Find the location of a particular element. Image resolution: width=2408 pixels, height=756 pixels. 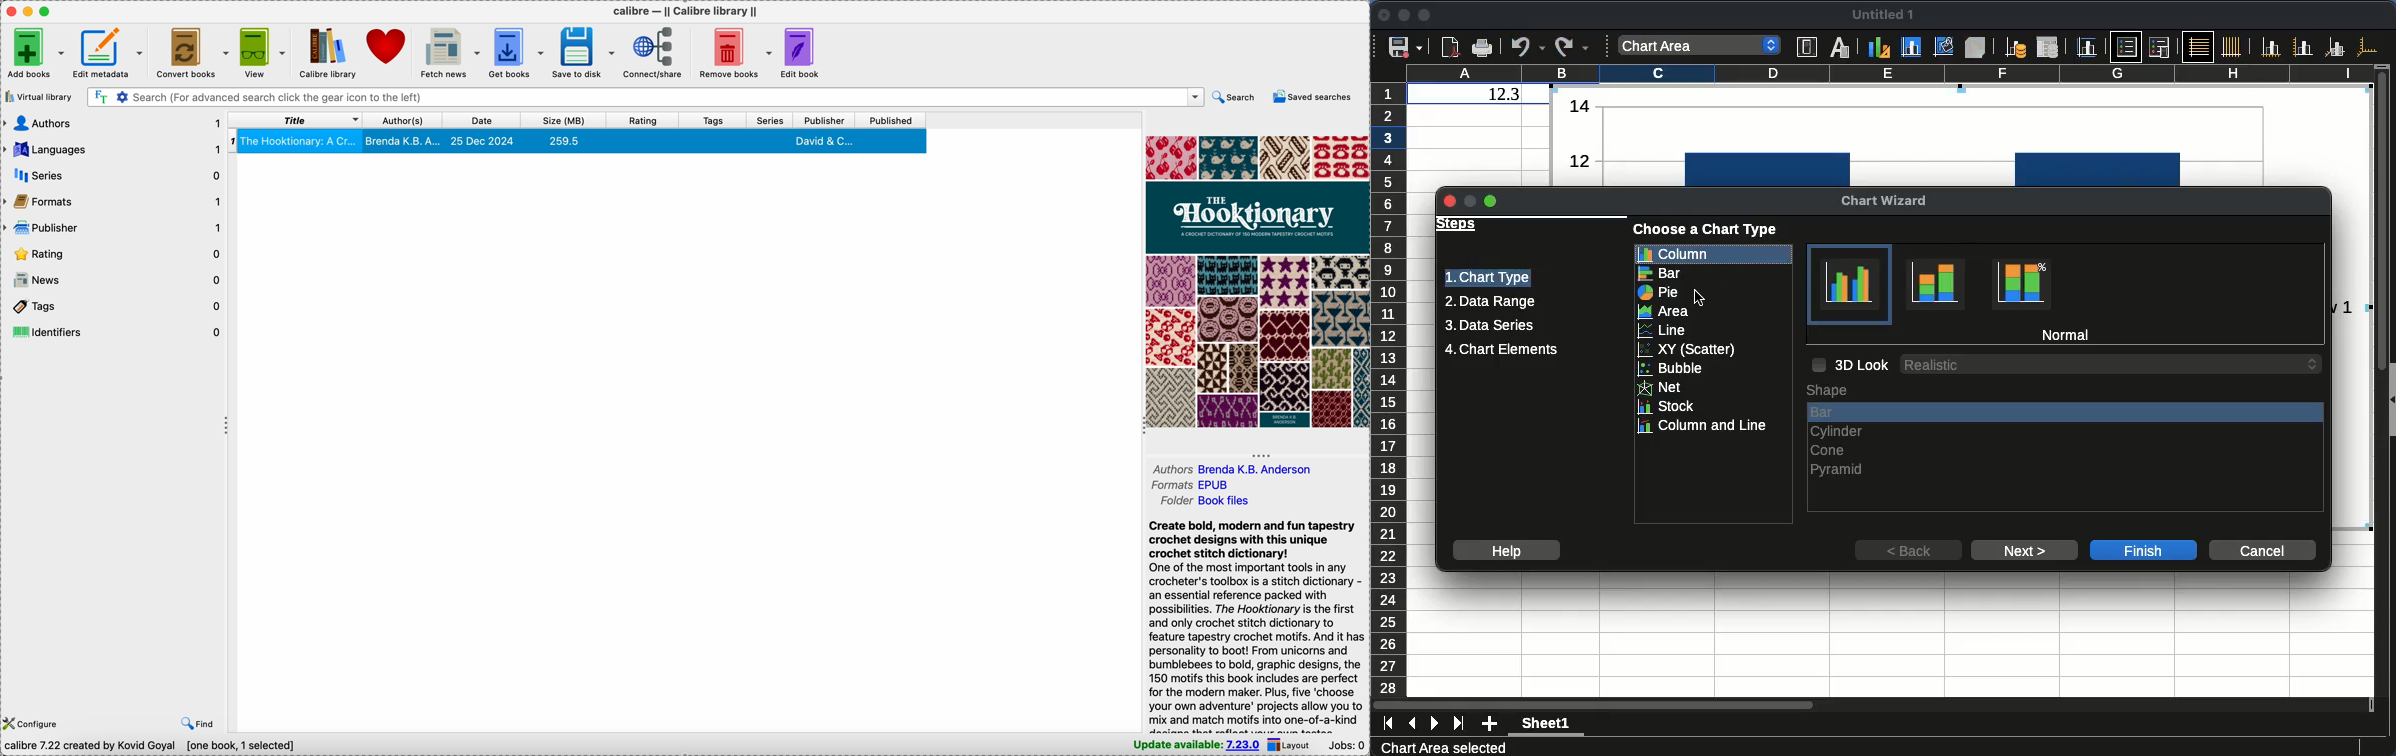

Normal, current selection is located at coordinates (1850, 285).